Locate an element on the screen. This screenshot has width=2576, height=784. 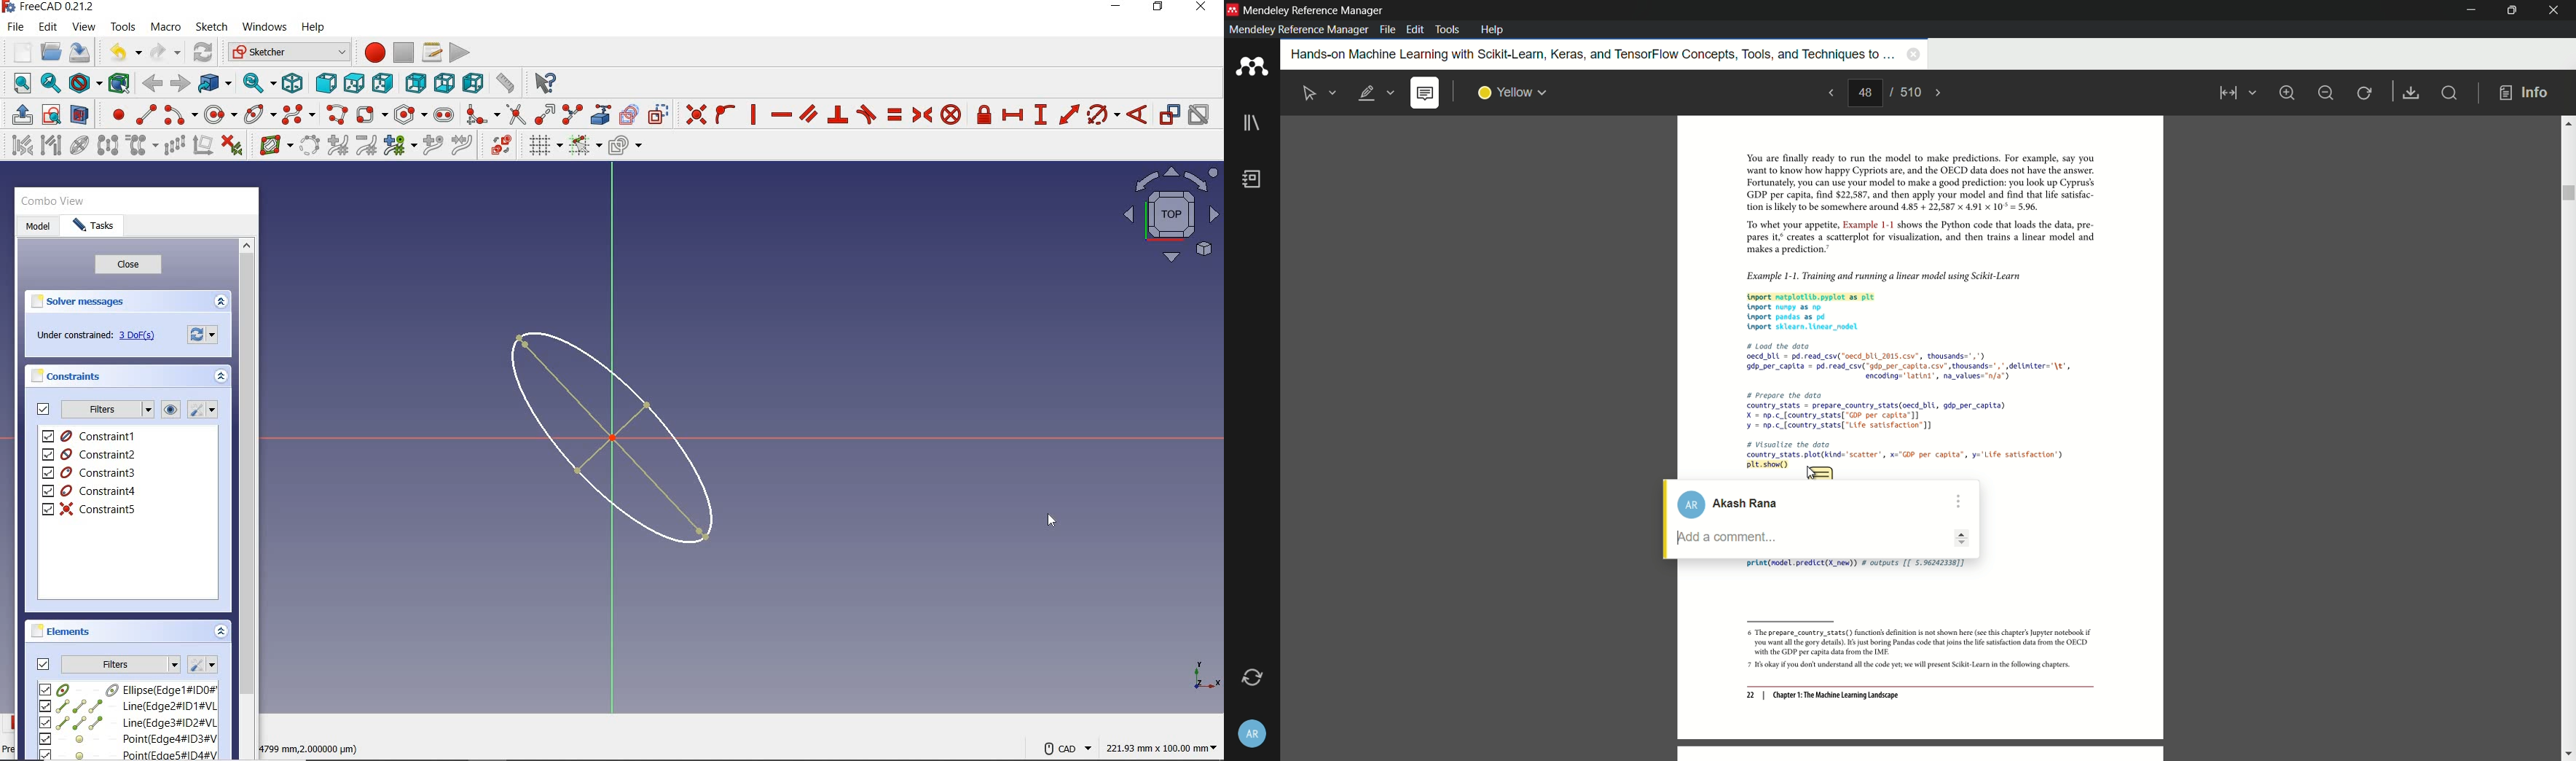
decrease B-Spline degree is located at coordinates (366, 145).